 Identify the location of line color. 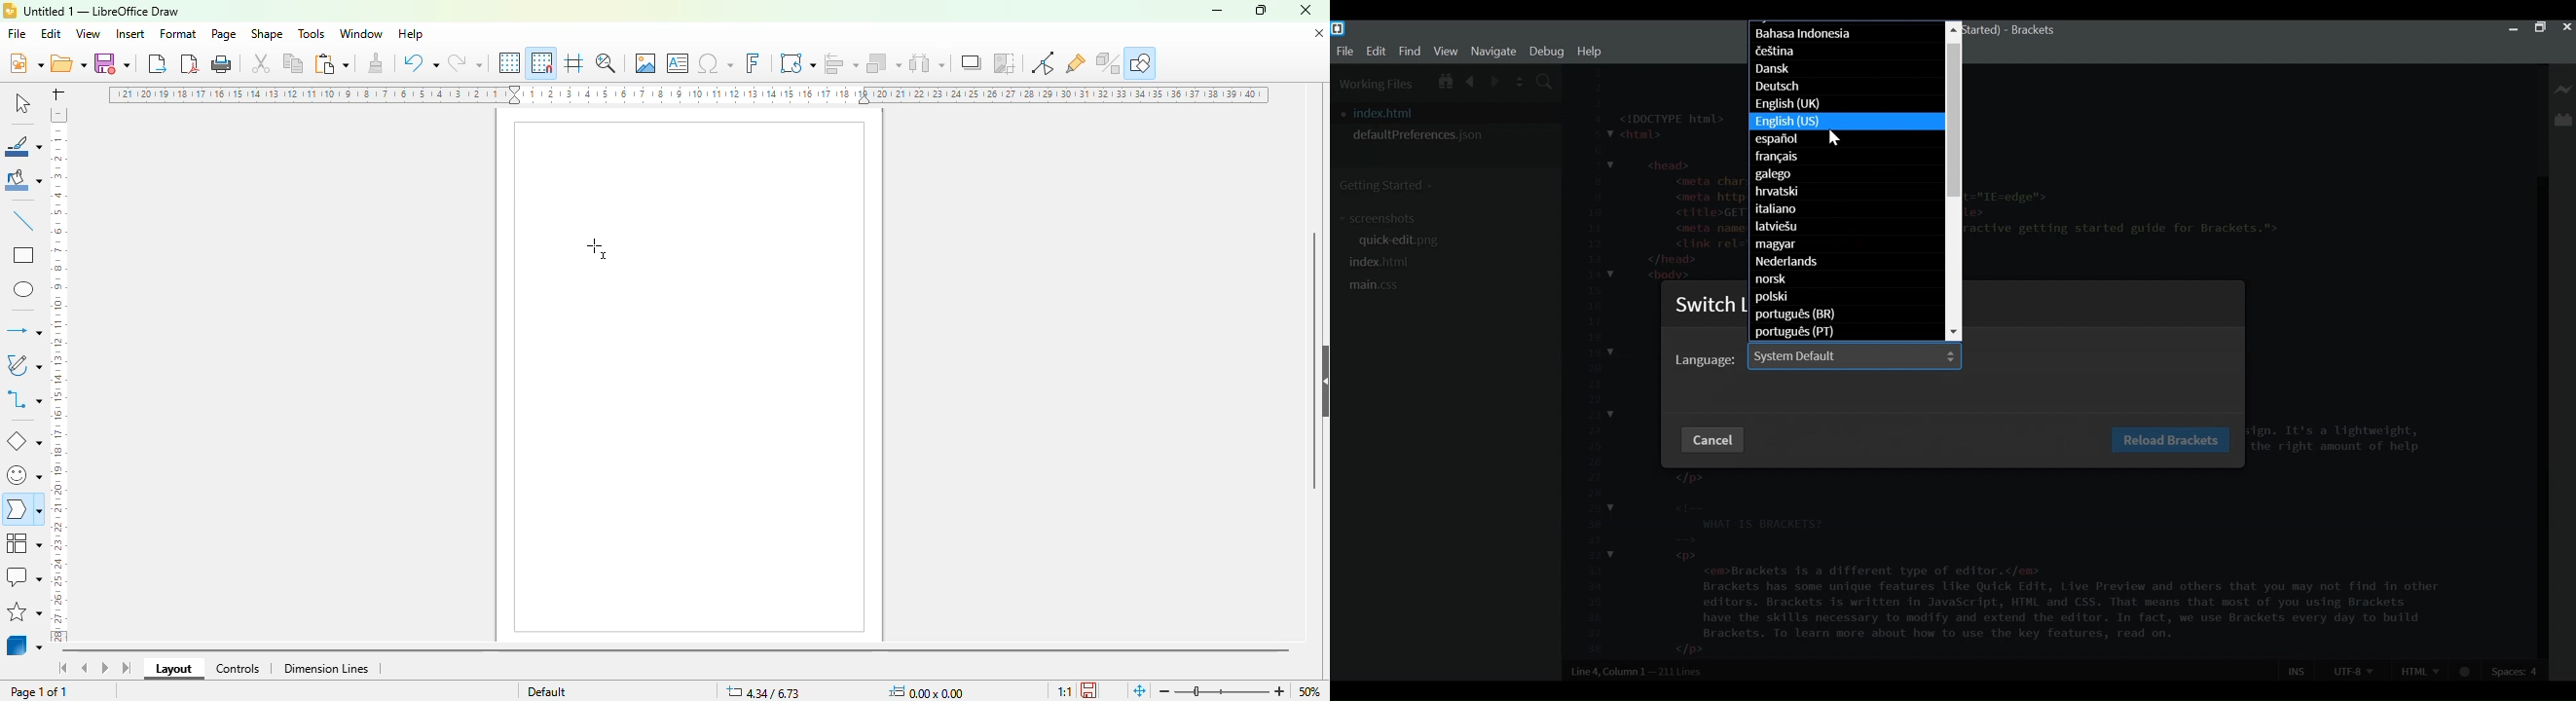
(23, 145).